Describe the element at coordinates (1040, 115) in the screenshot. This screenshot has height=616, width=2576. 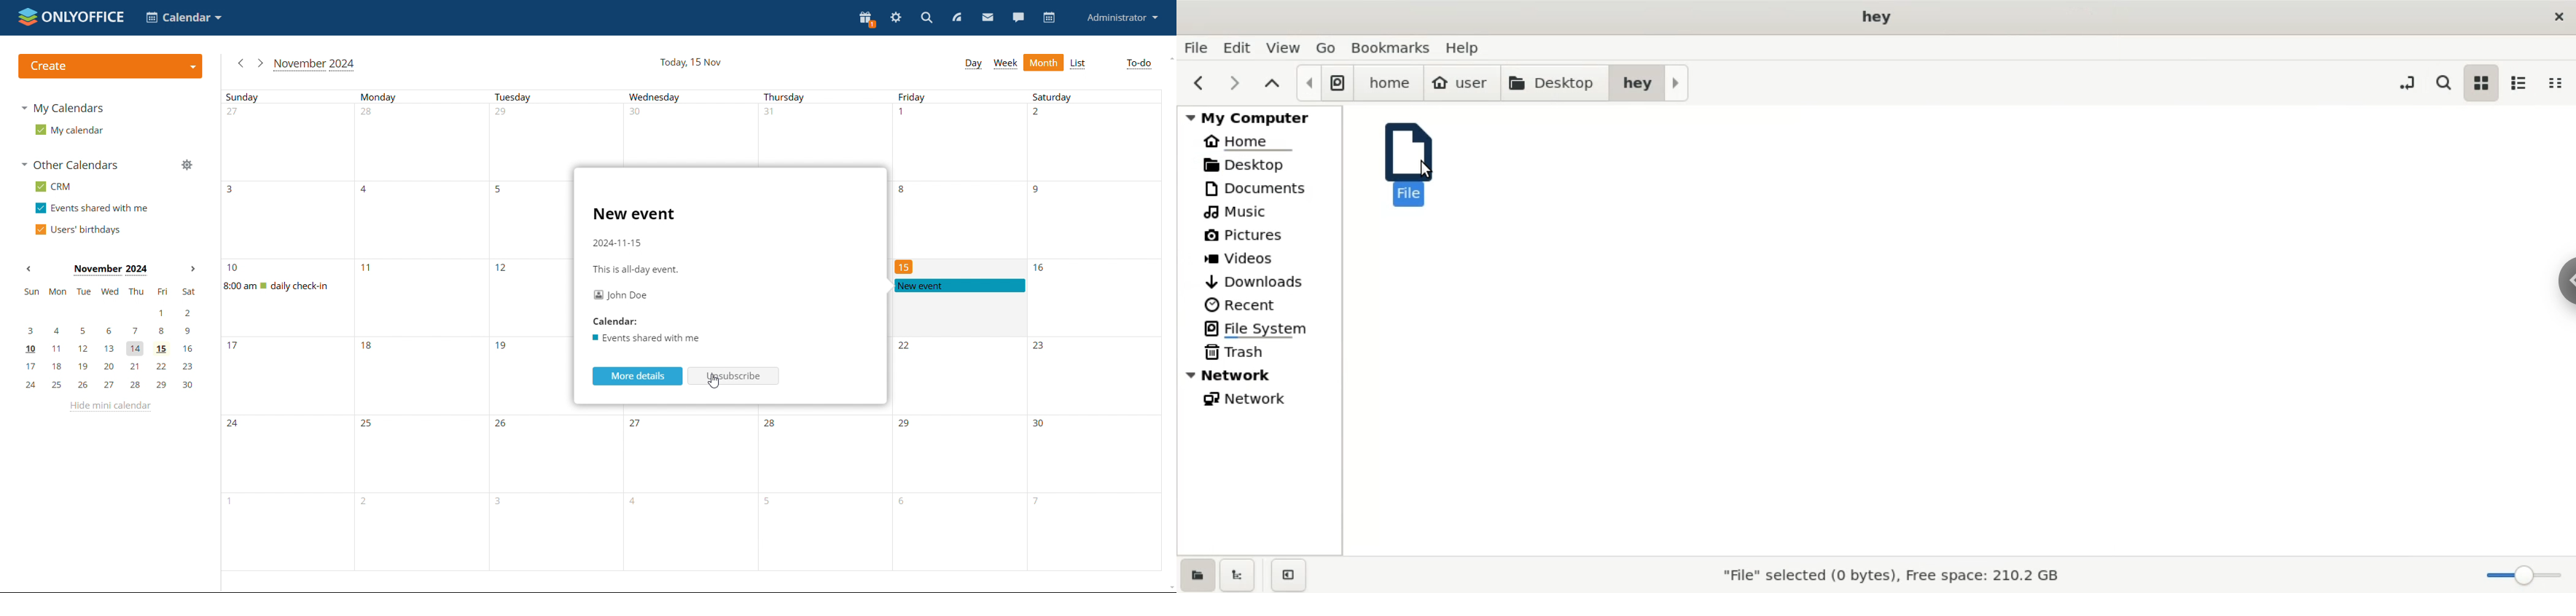
I see `Number` at that location.